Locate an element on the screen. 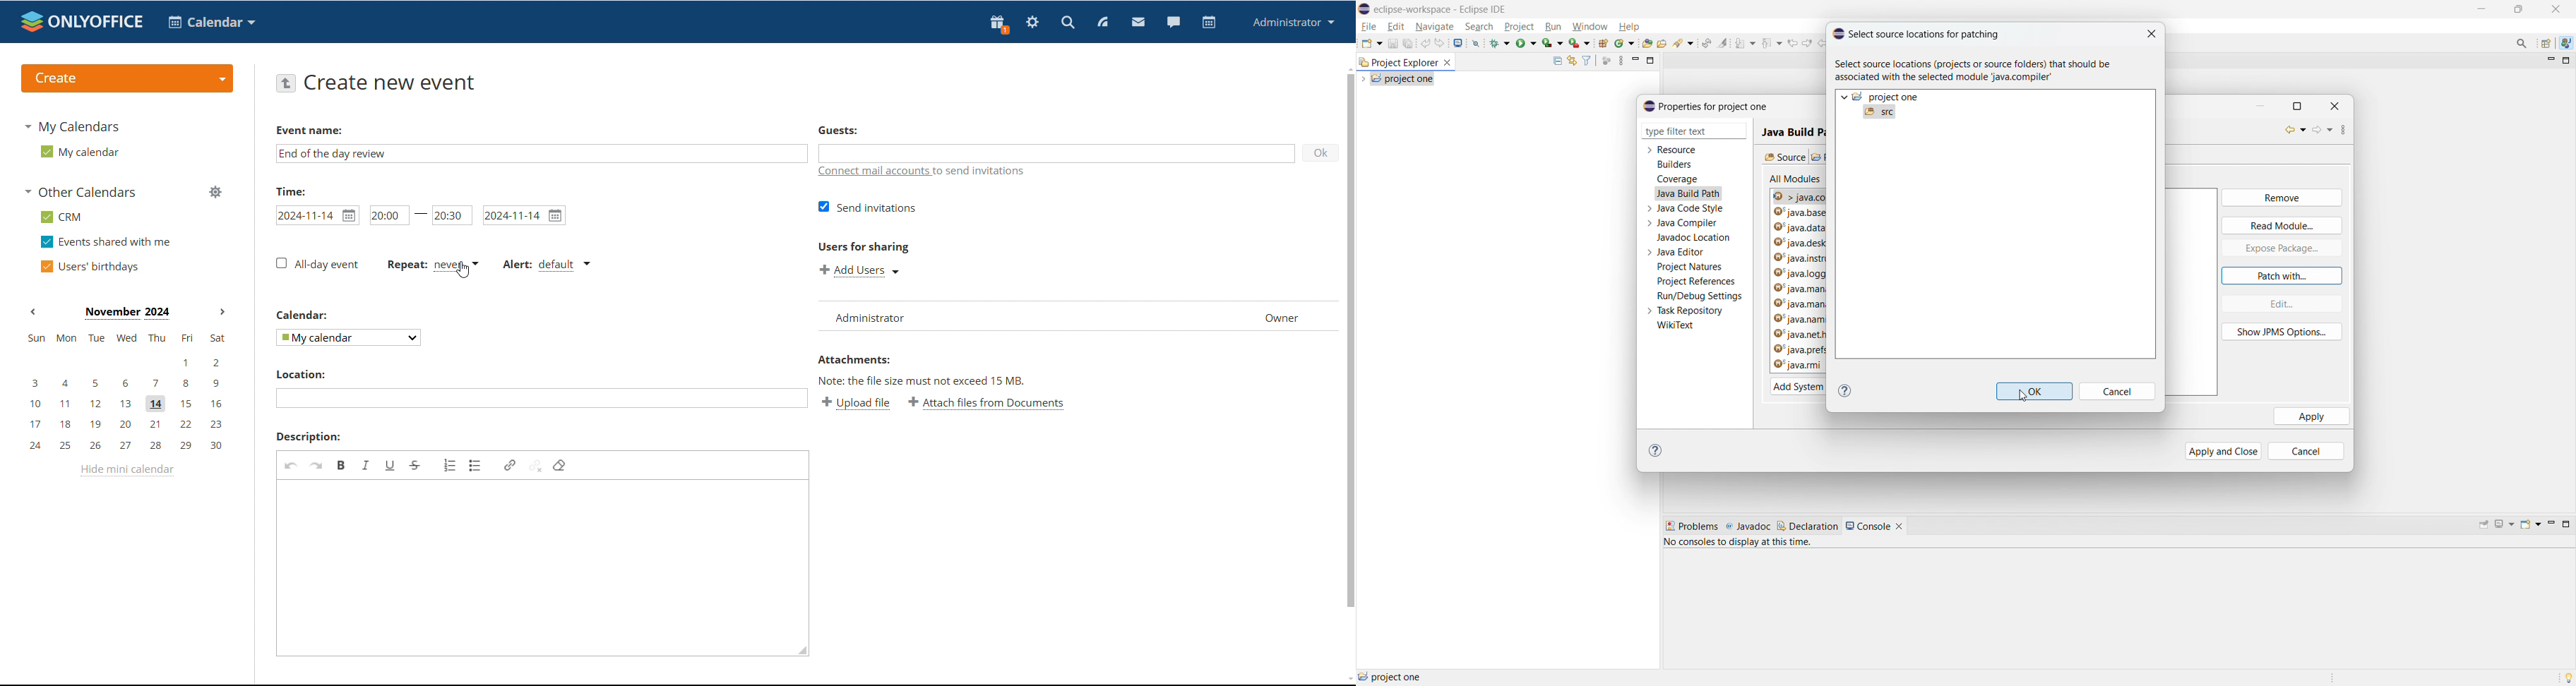 The height and width of the screenshot is (700, 2576). save all is located at coordinates (1409, 44).